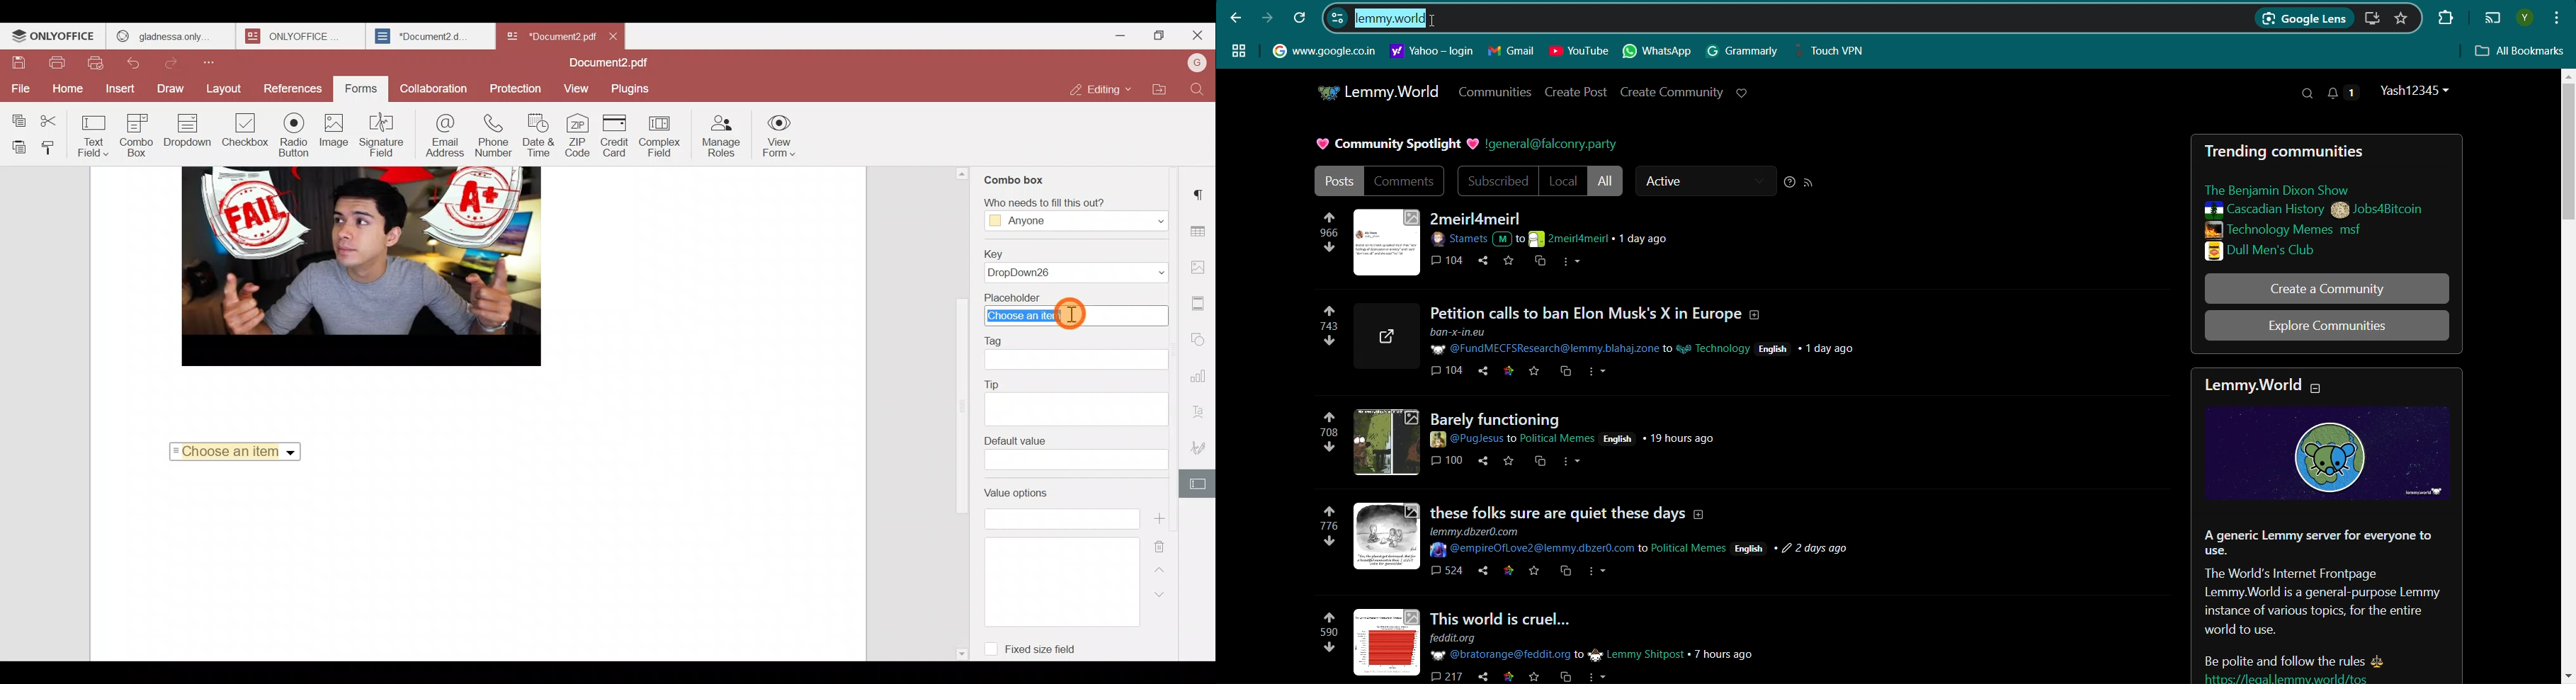 The height and width of the screenshot is (700, 2576). Describe the element at coordinates (1324, 333) in the screenshot. I see `743` at that location.